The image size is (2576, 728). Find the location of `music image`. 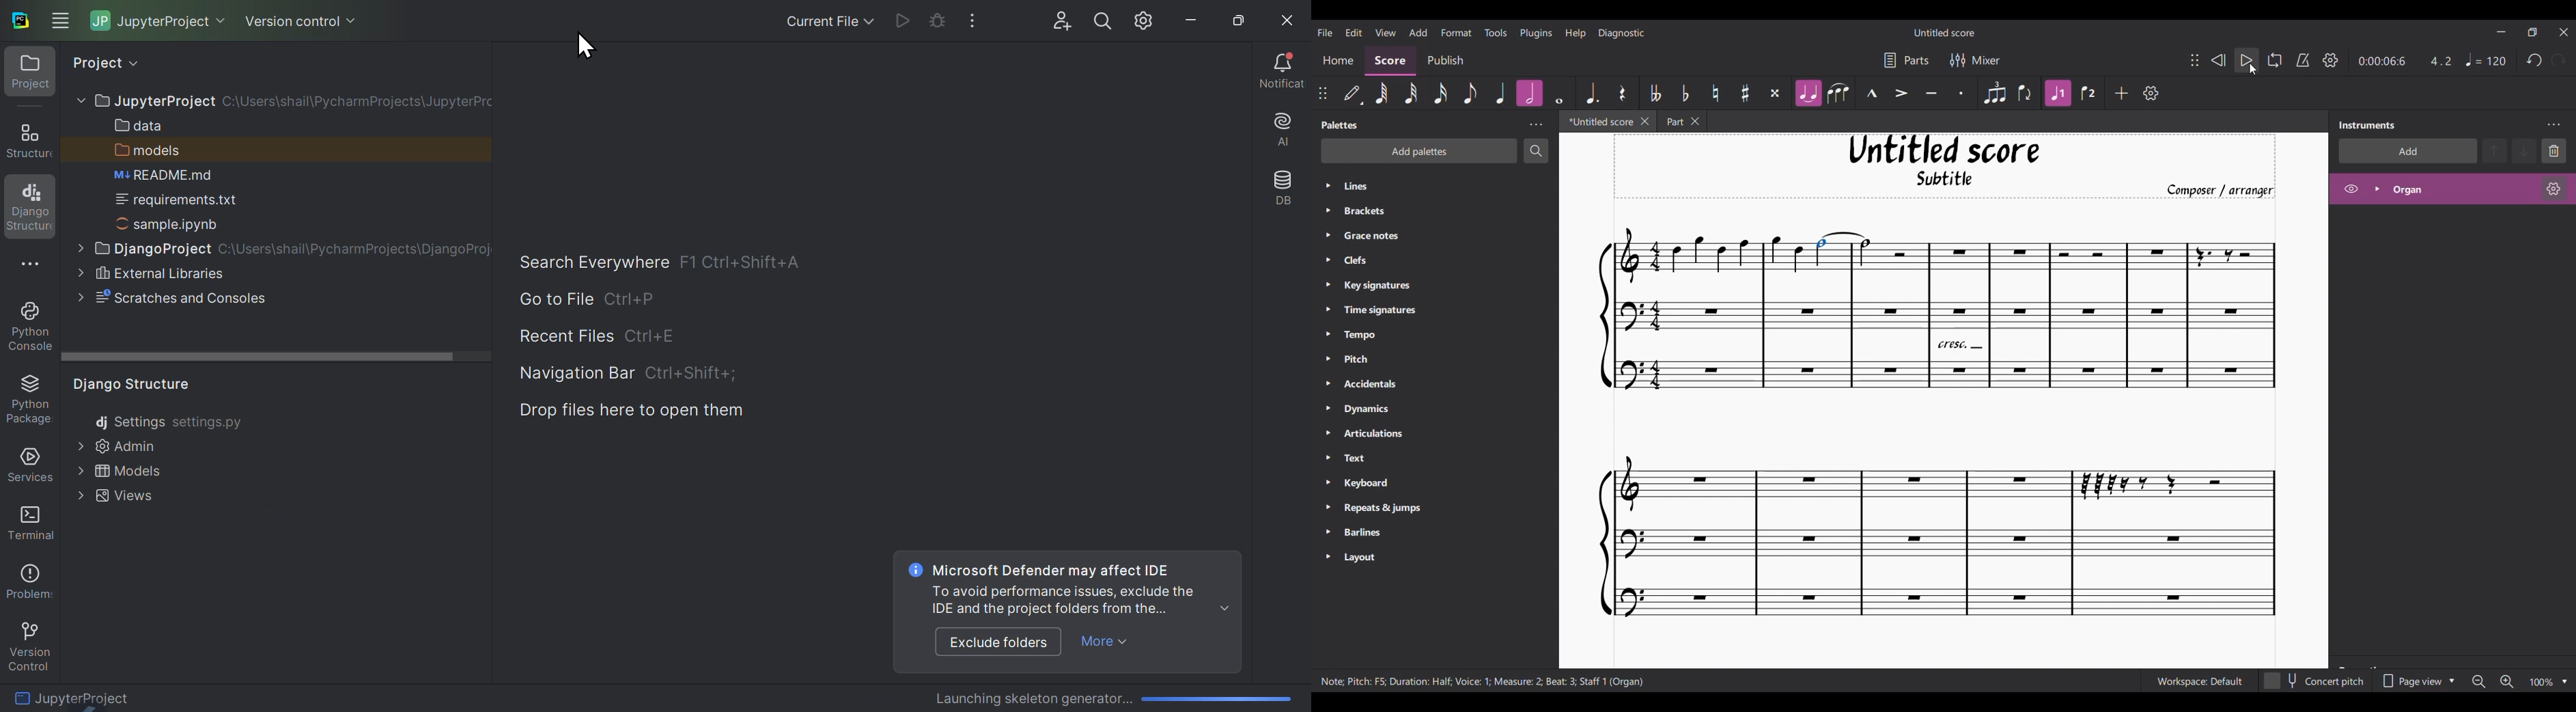

music image is located at coordinates (1940, 428).